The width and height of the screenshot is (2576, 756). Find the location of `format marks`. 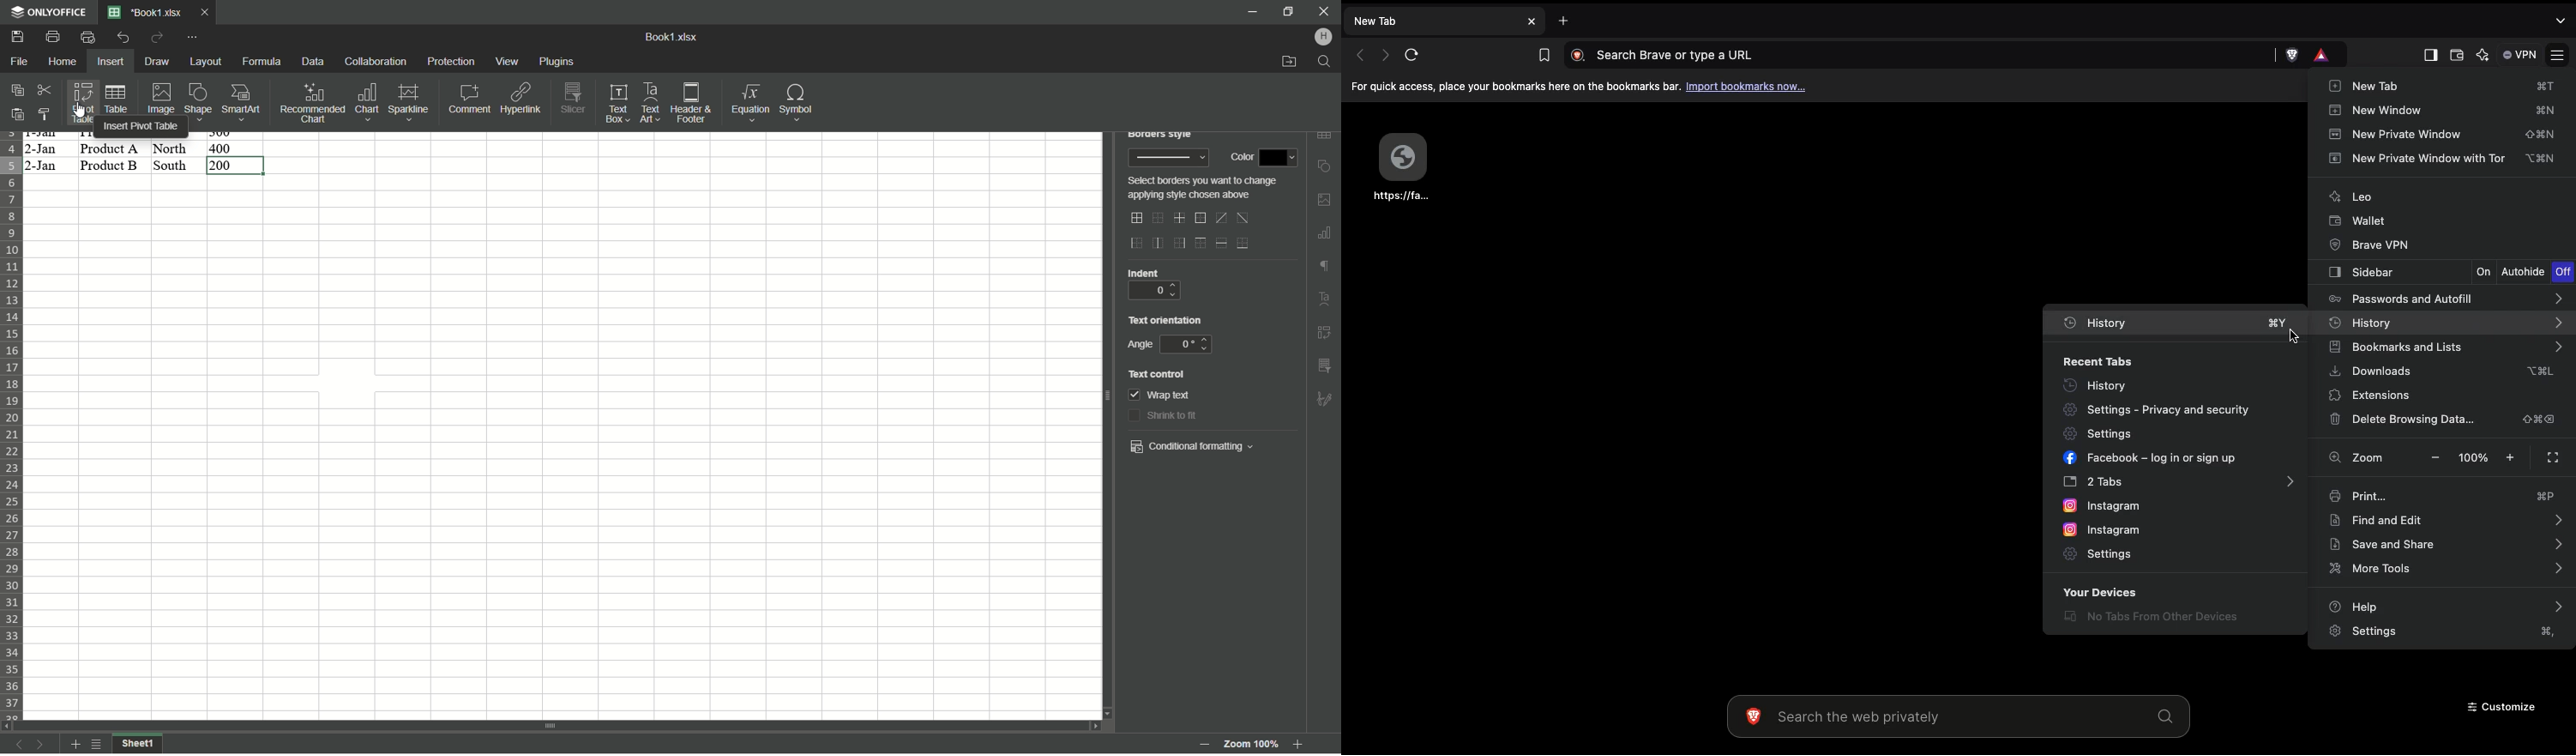

format marks is located at coordinates (1325, 268).